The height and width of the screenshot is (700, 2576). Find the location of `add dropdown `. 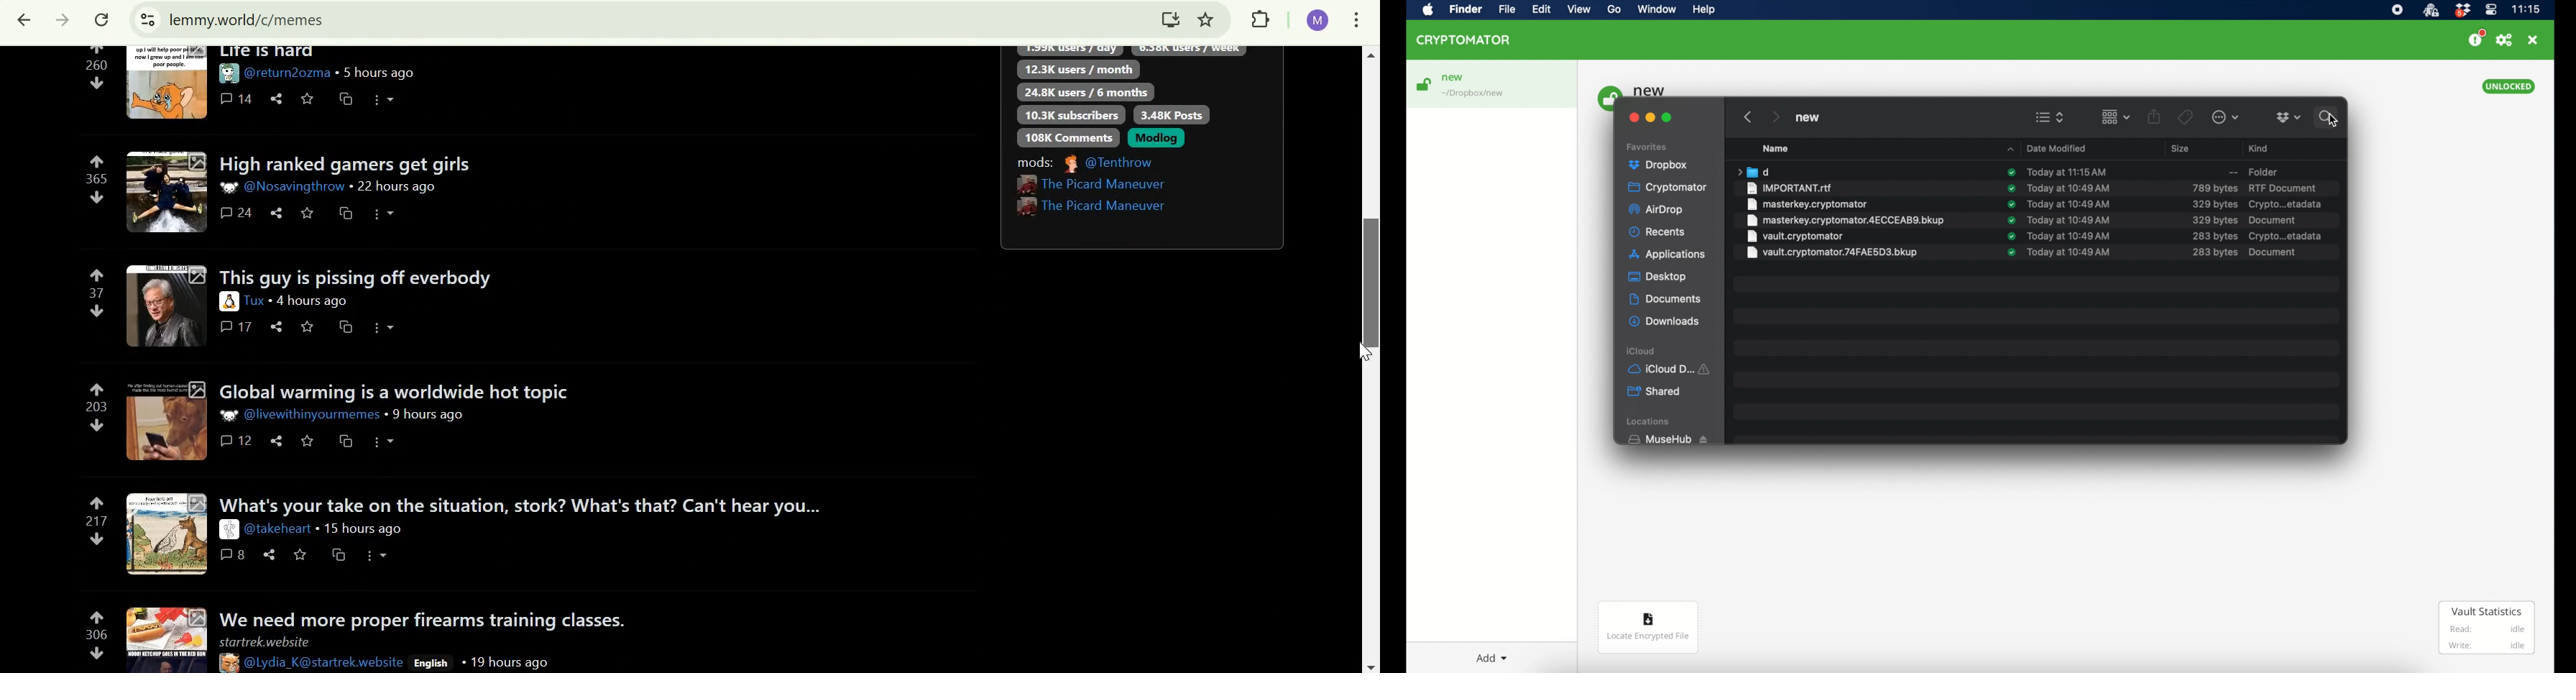

add dropdown  is located at coordinates (1492, 658).